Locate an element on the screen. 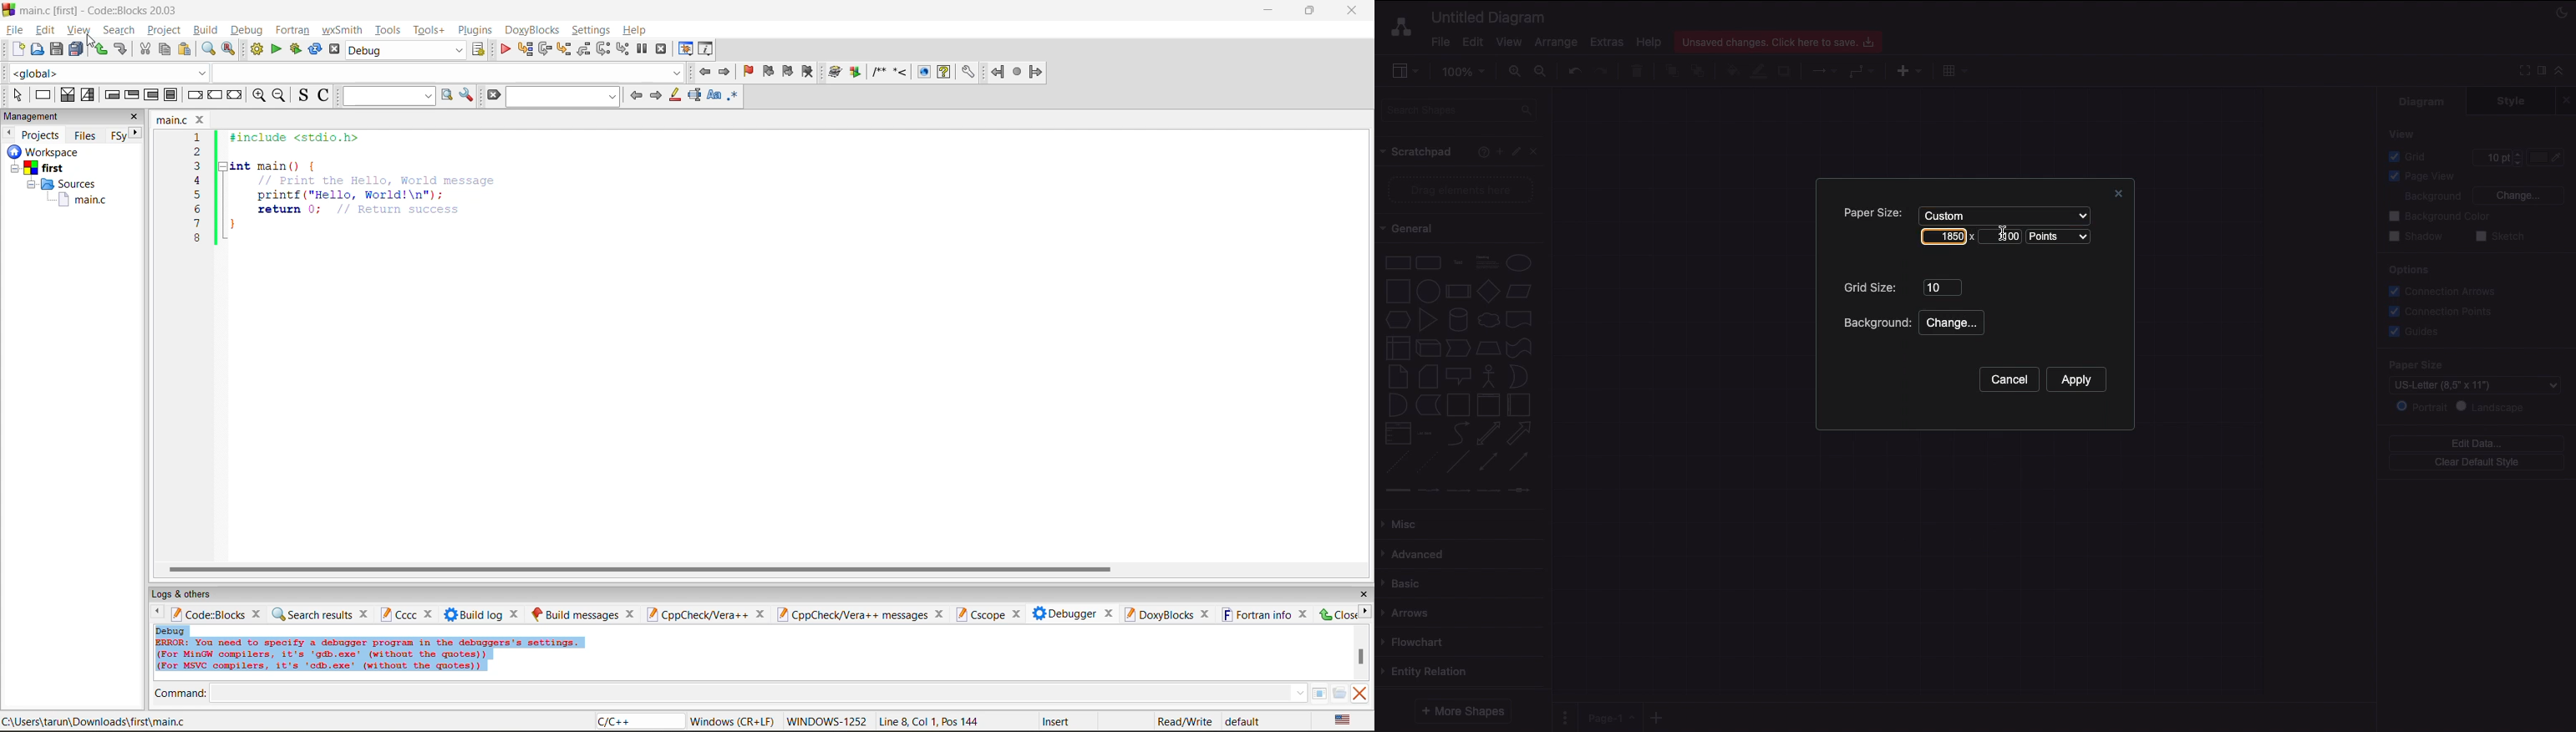 The height and width of the screenshot is (756, 2576). workspace first Sources main.c is located at coordinates (64, 180).